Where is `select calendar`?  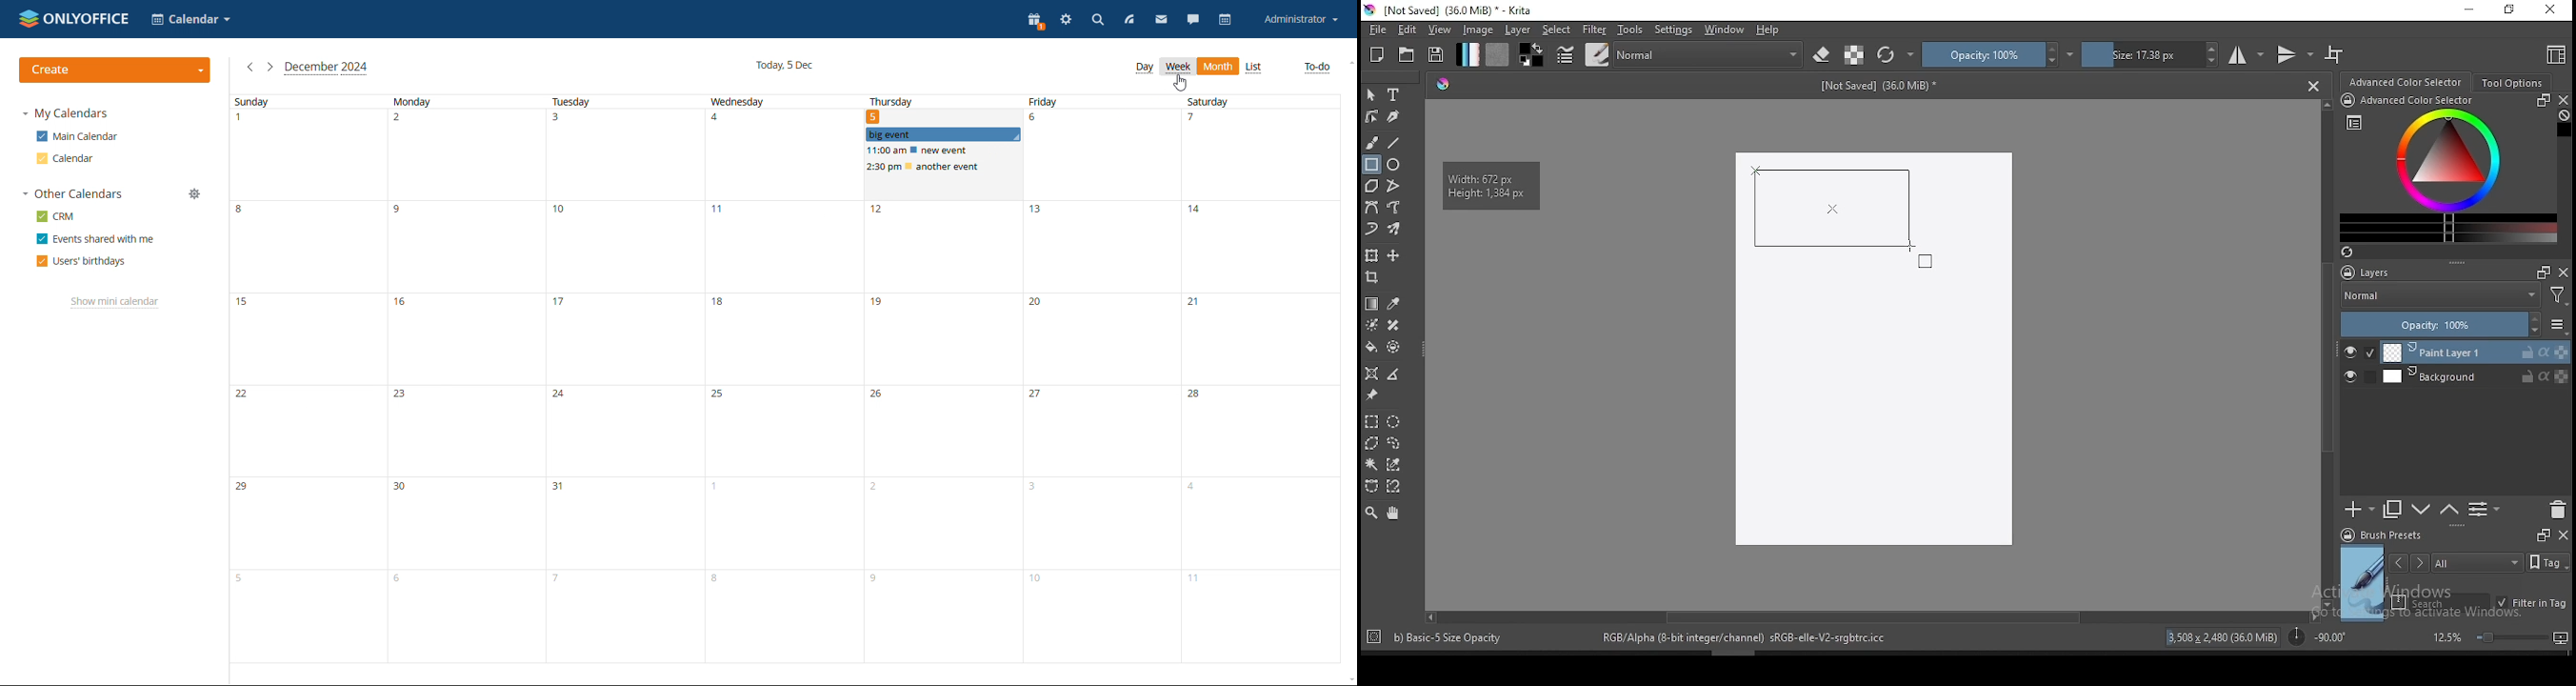
select calendar is located at coordinates (192, 19).